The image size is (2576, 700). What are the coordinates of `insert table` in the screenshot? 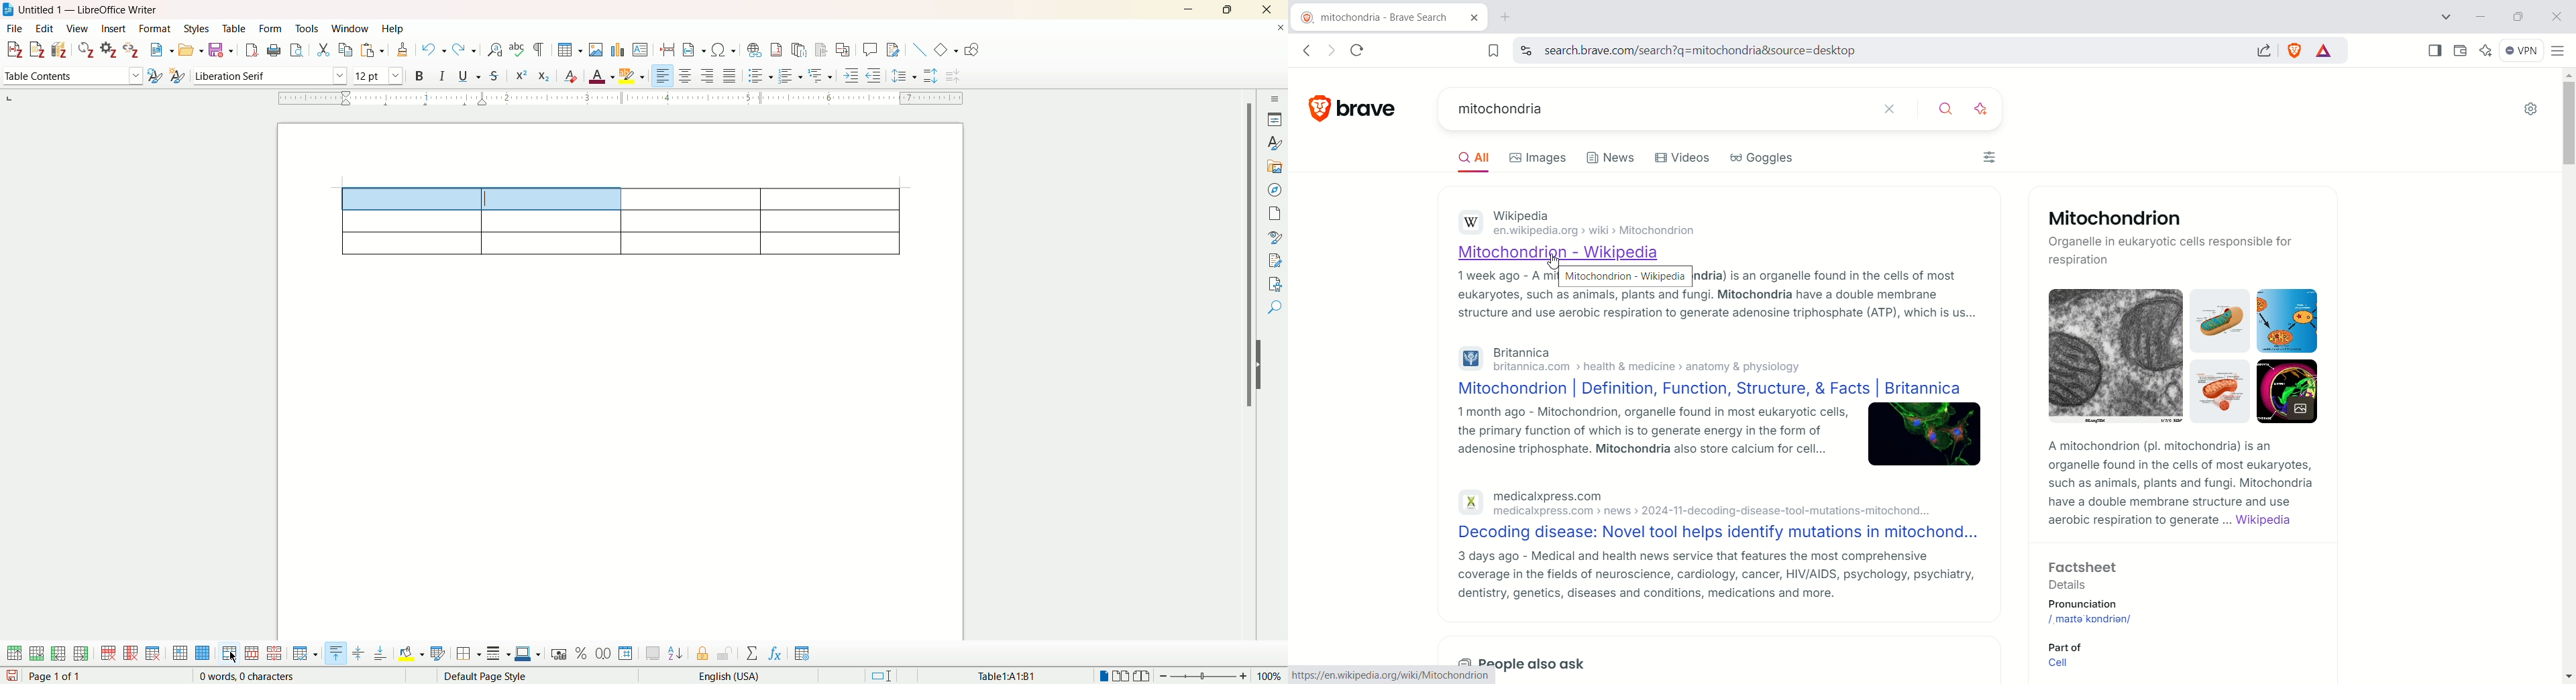 It's located at (570, 51).